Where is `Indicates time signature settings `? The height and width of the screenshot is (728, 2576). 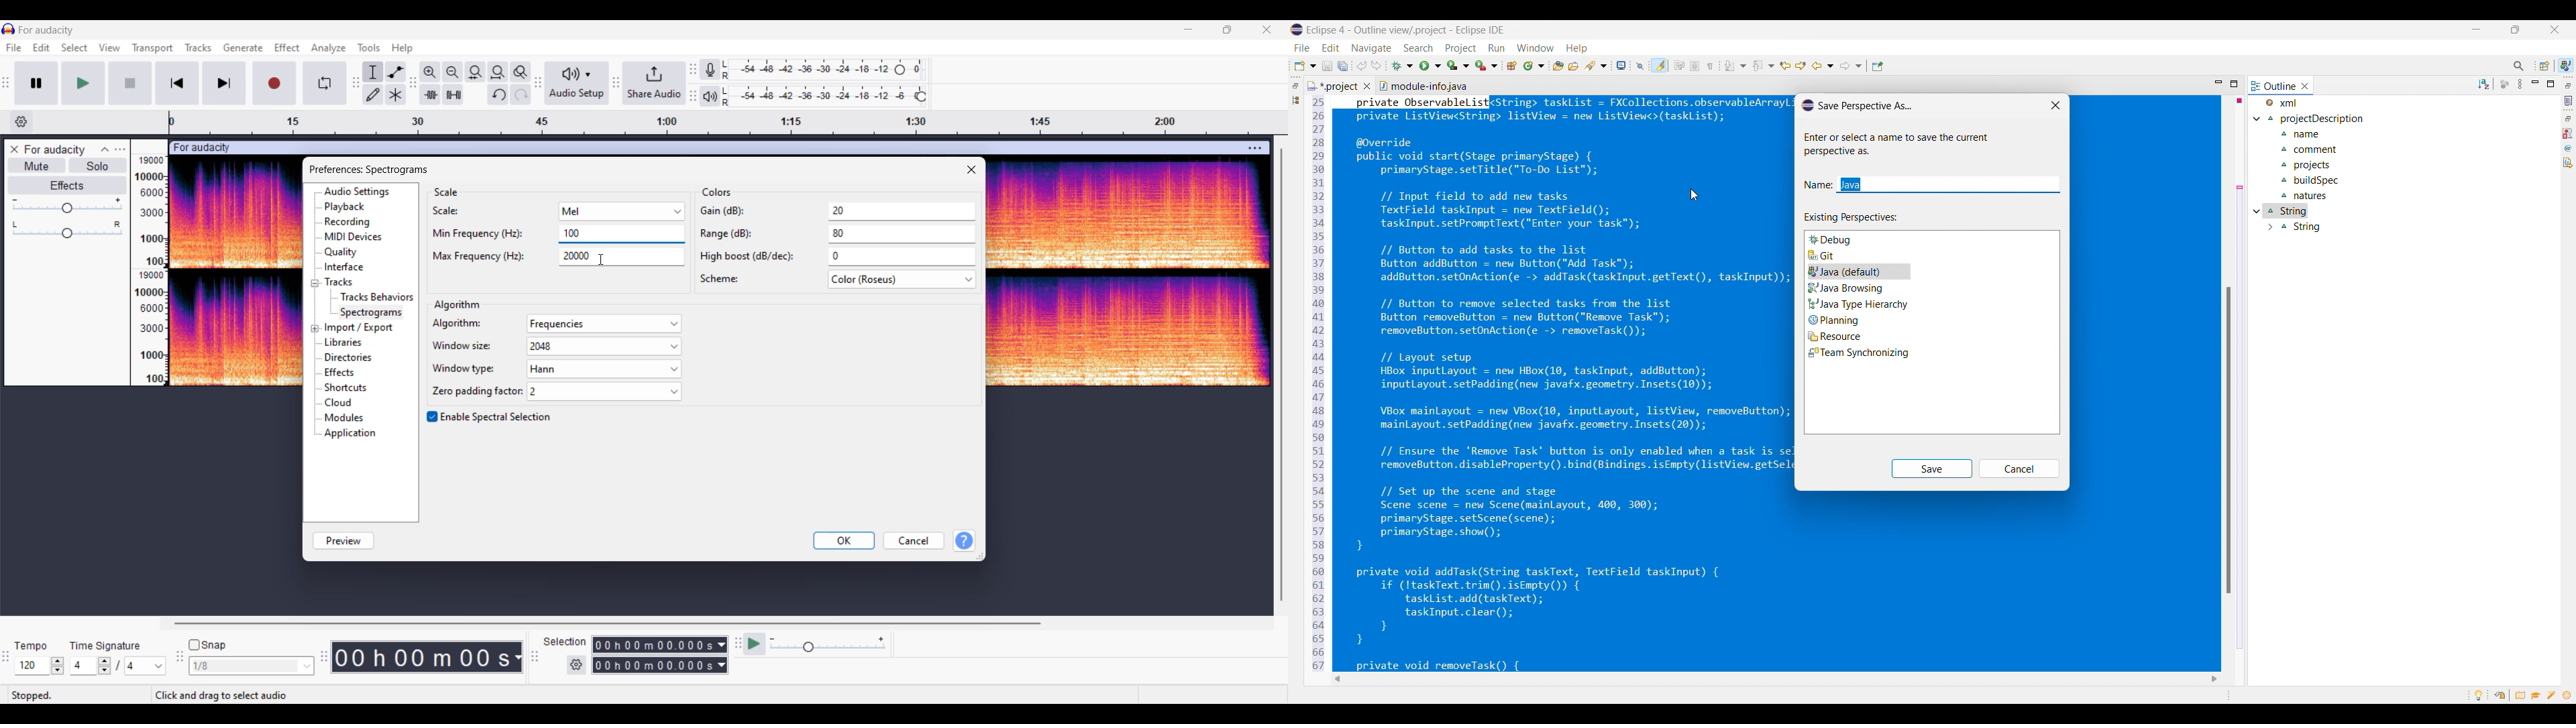 Indicates time signature settings  is located at coordinates (105, 646).